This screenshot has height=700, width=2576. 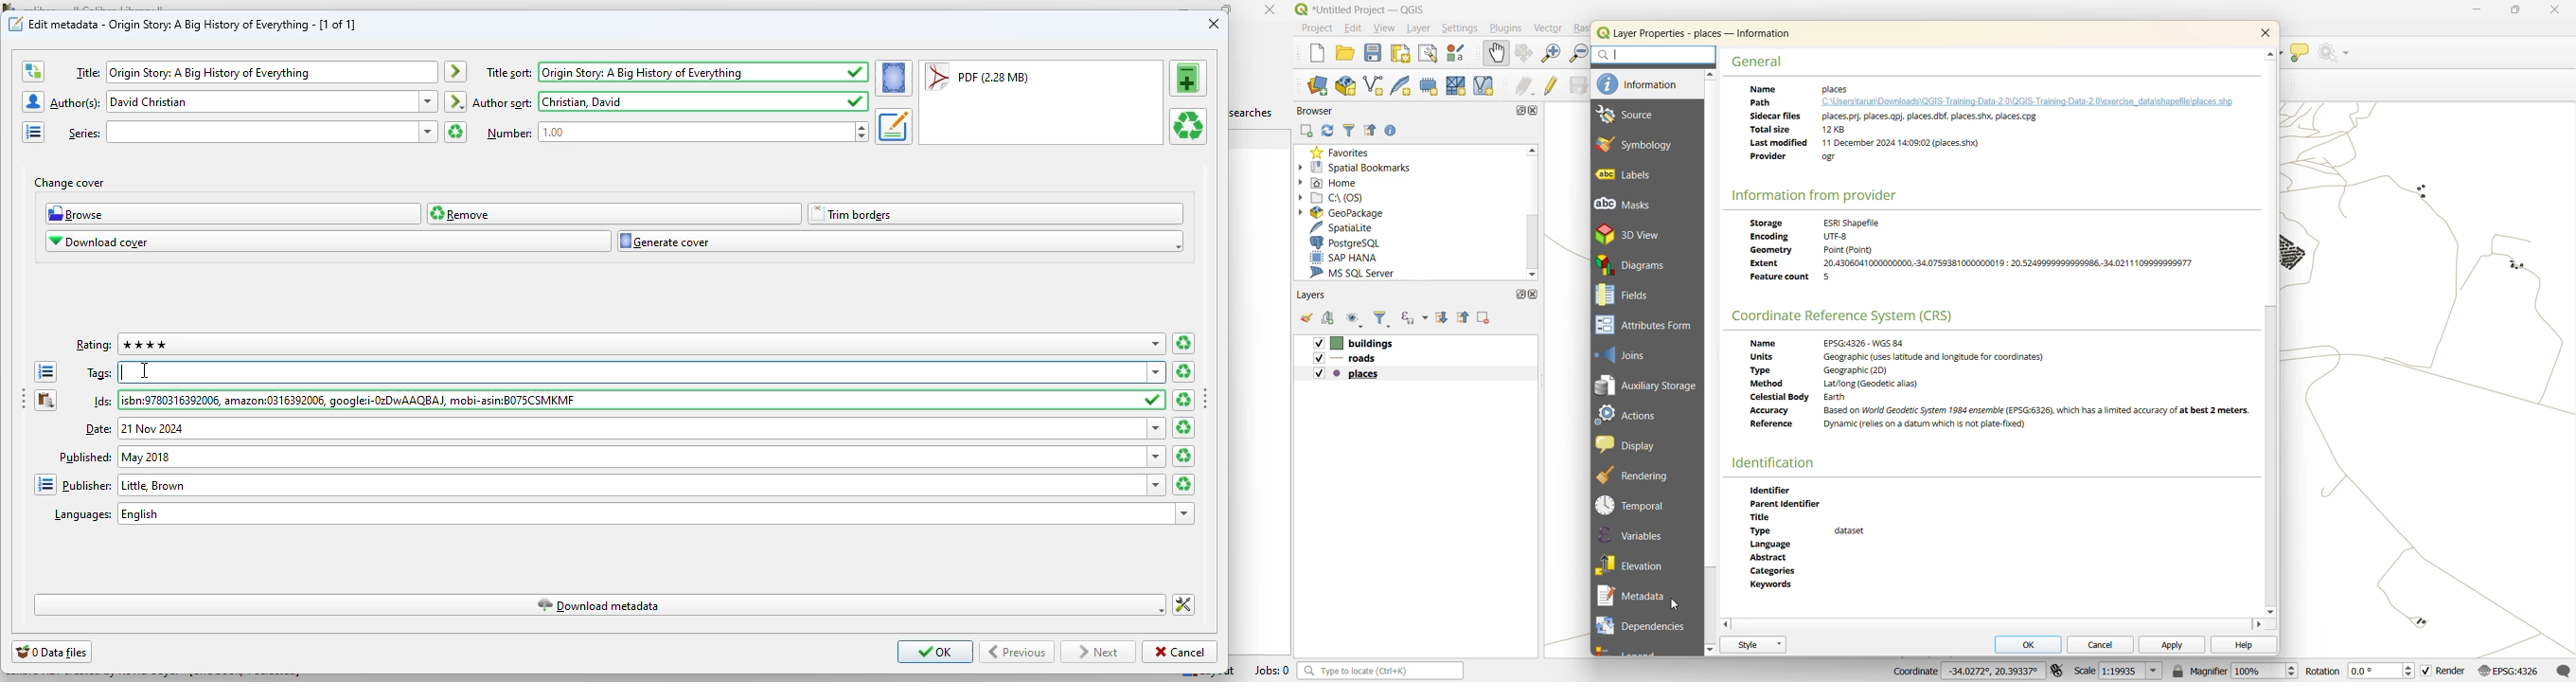 I want to click on remove the selected format from this book, so click(x=1189, y=127).